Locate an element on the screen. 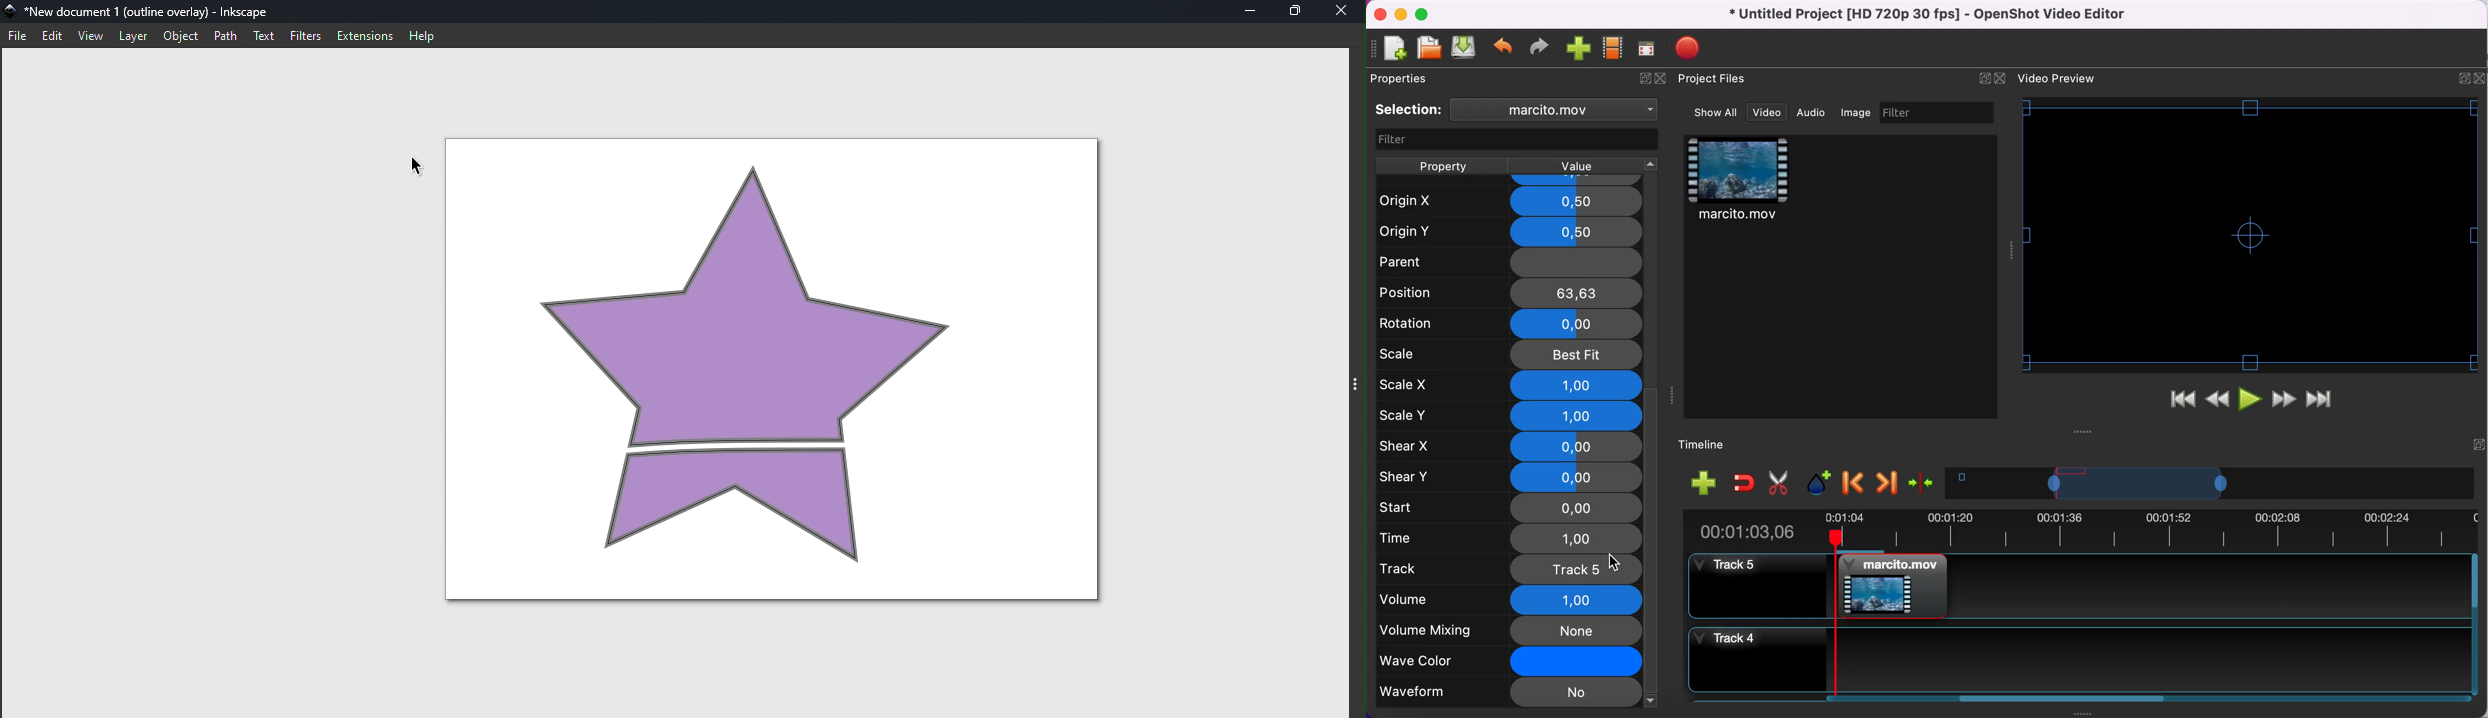  scale best fit is located at coordinates (1510, 355).